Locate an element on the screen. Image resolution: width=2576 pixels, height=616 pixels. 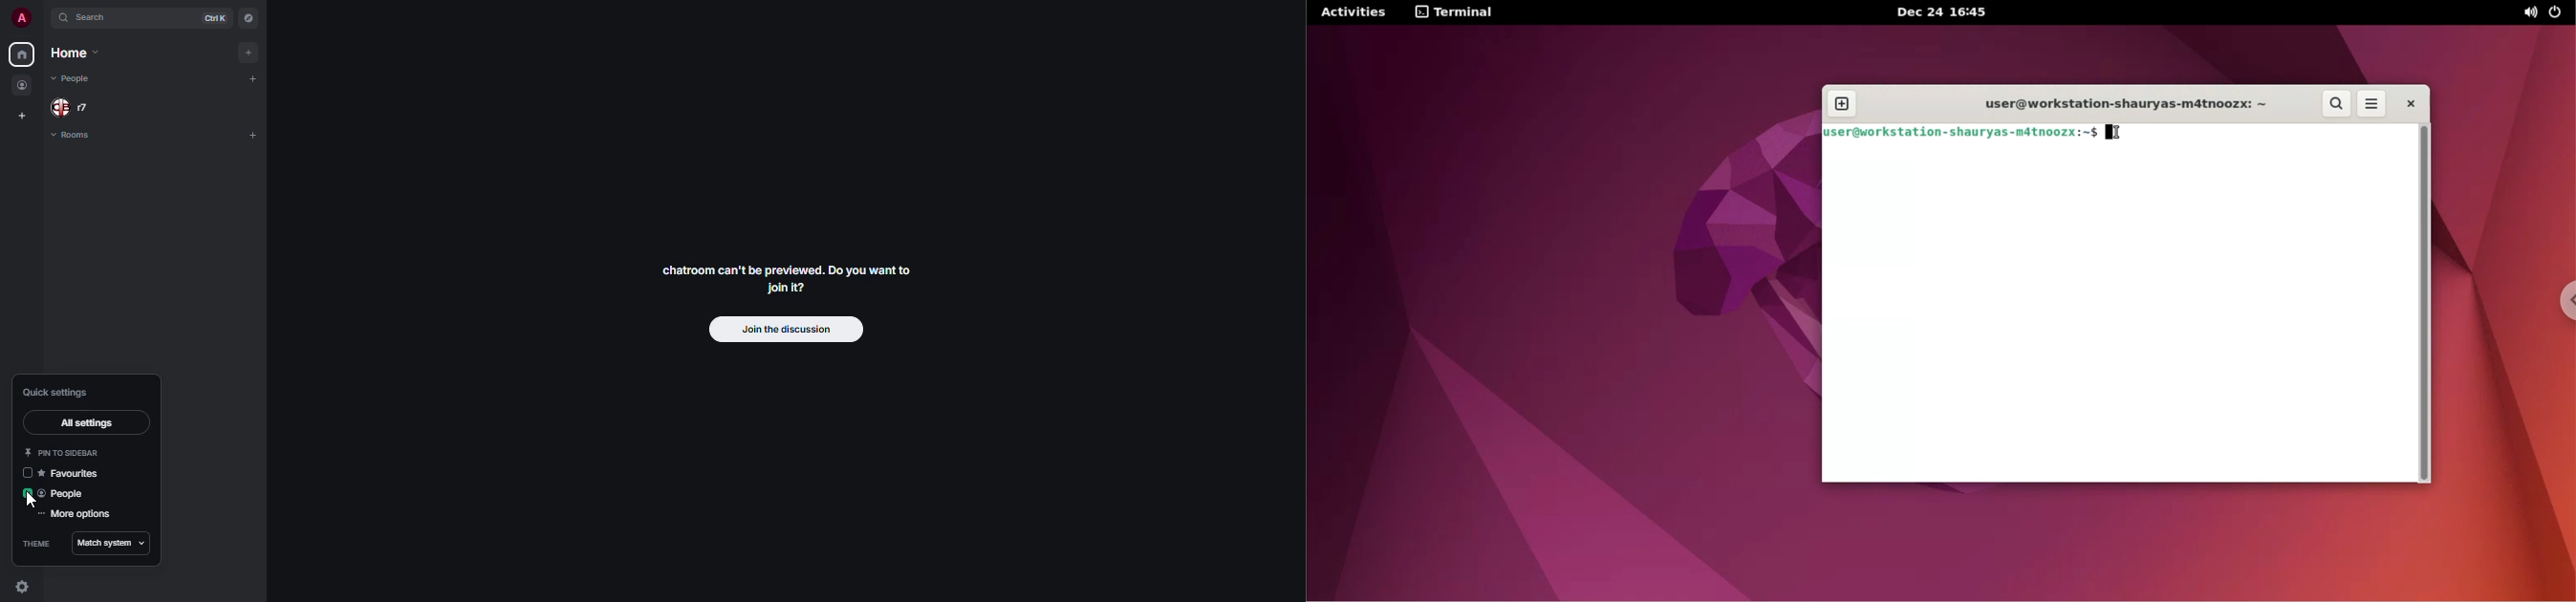
cursor is located at coordinates (30, 502).